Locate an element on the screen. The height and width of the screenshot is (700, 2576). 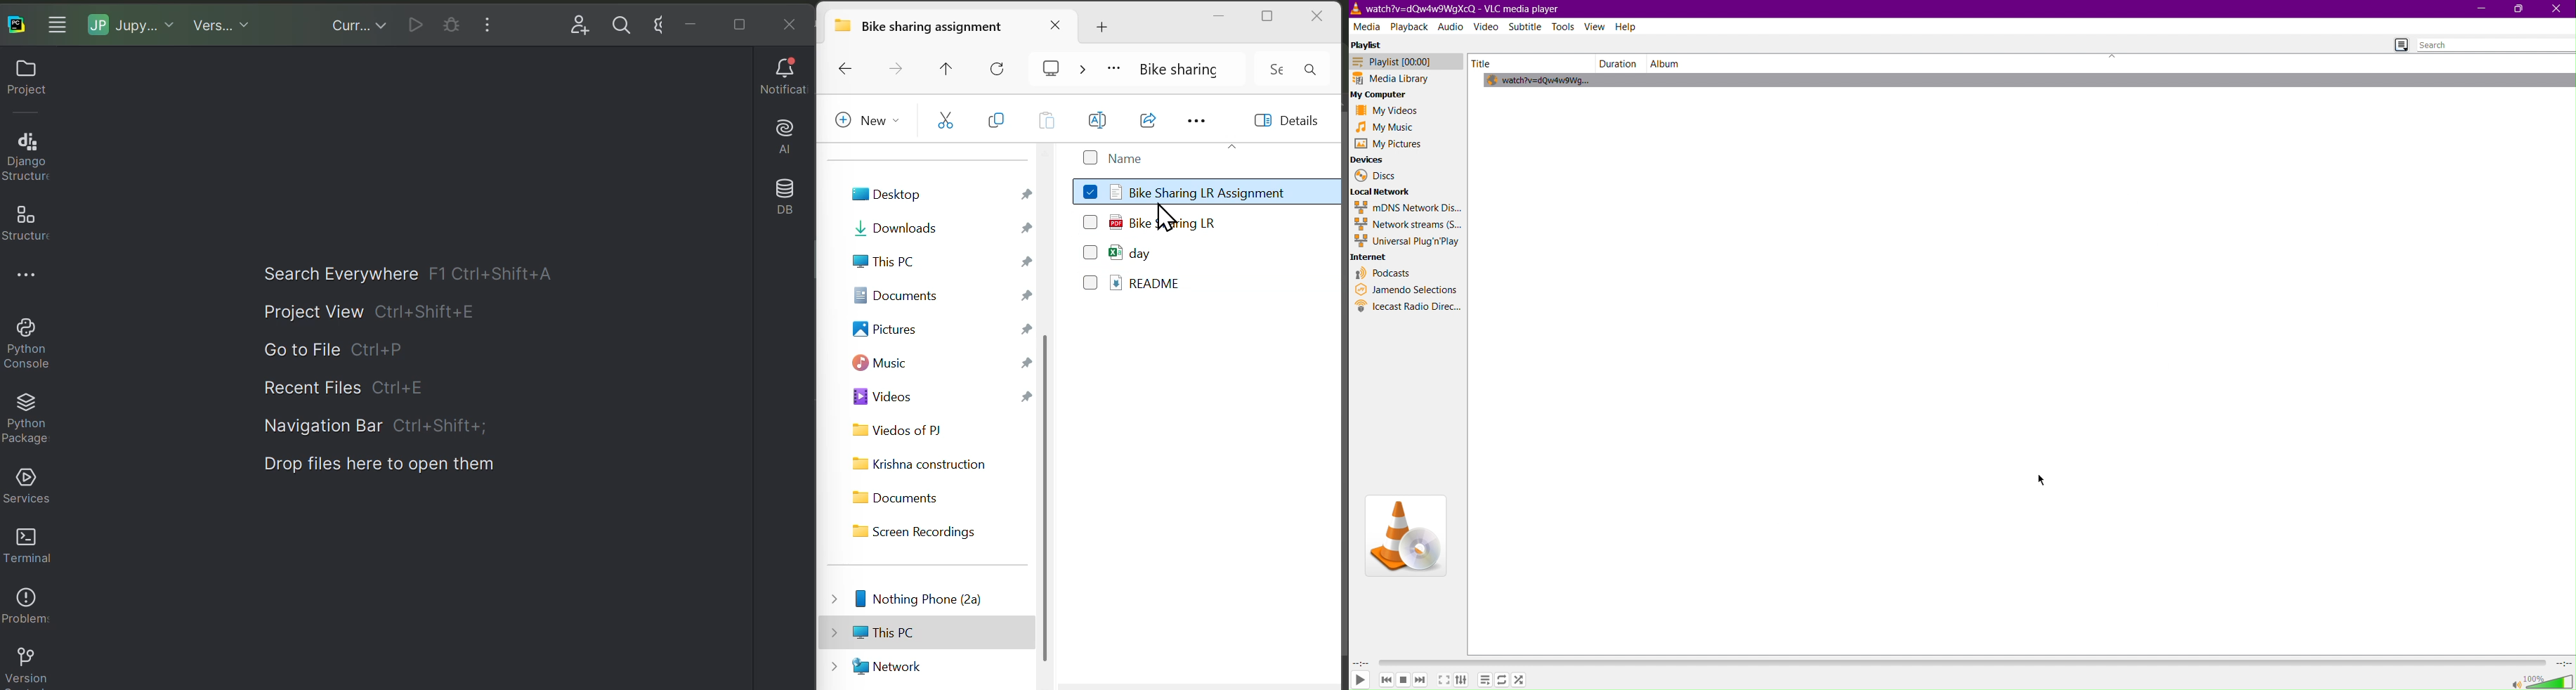
checkbox is located at coordinates (1090, 188).